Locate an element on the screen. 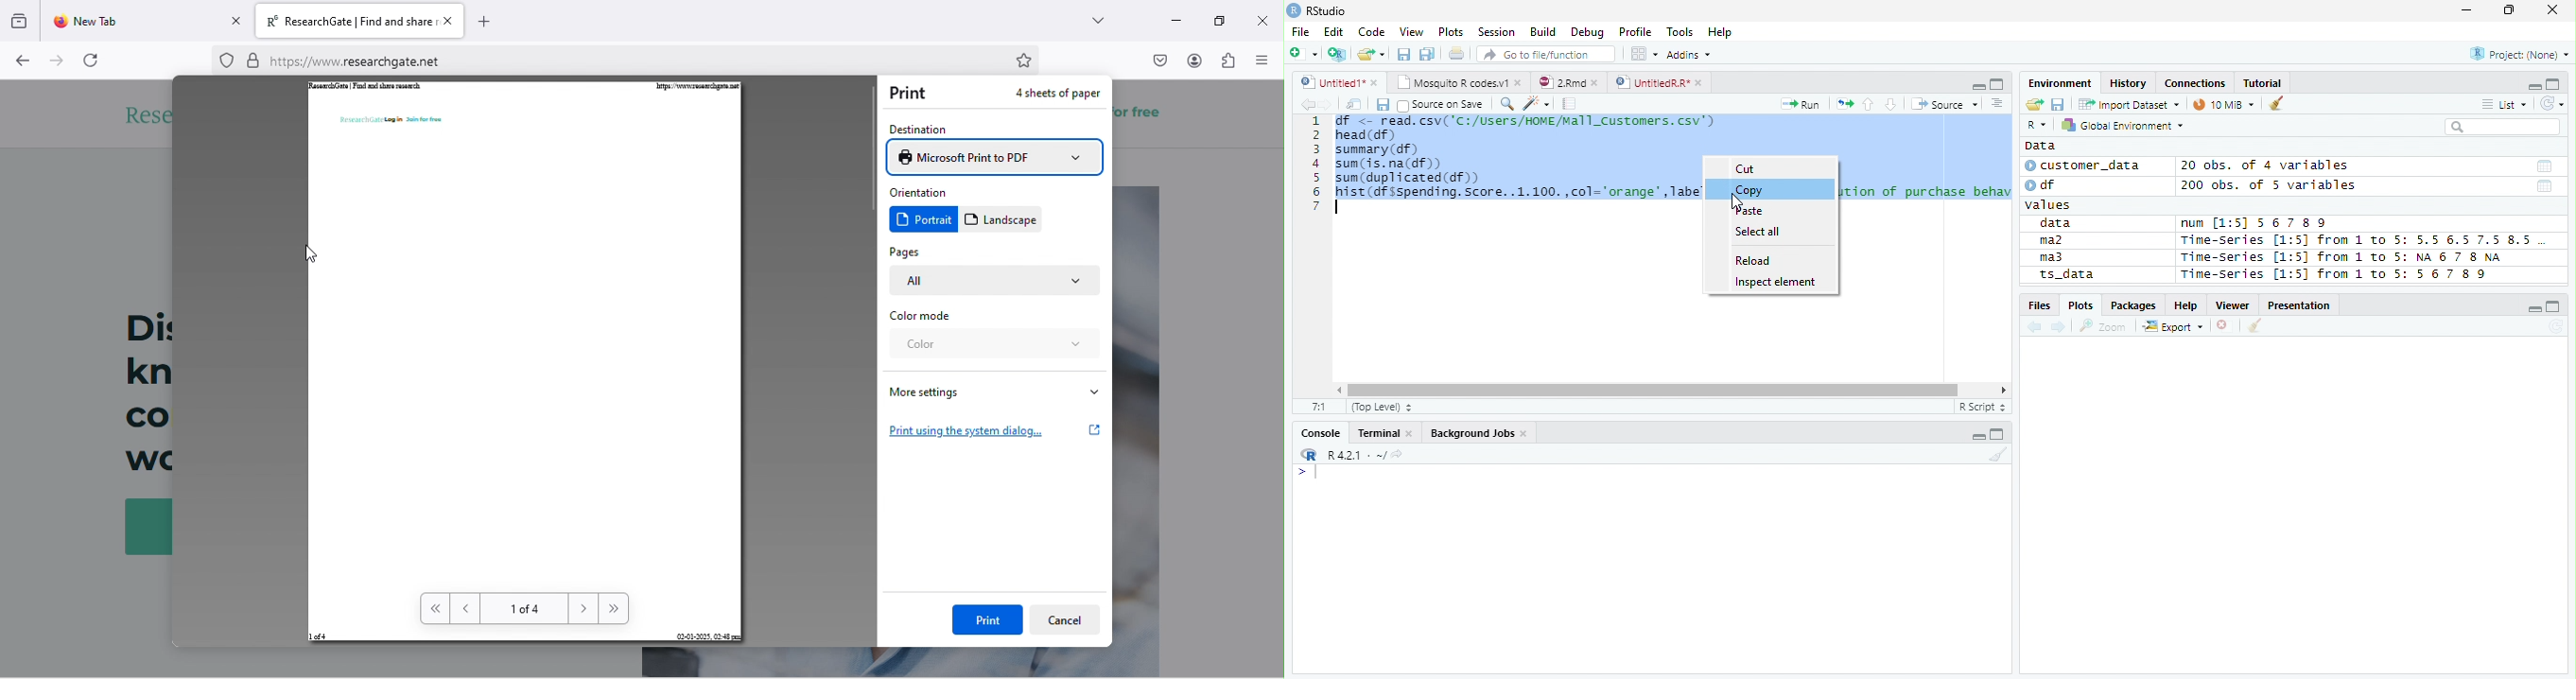  Delete is located at coordinates (2225, 326).